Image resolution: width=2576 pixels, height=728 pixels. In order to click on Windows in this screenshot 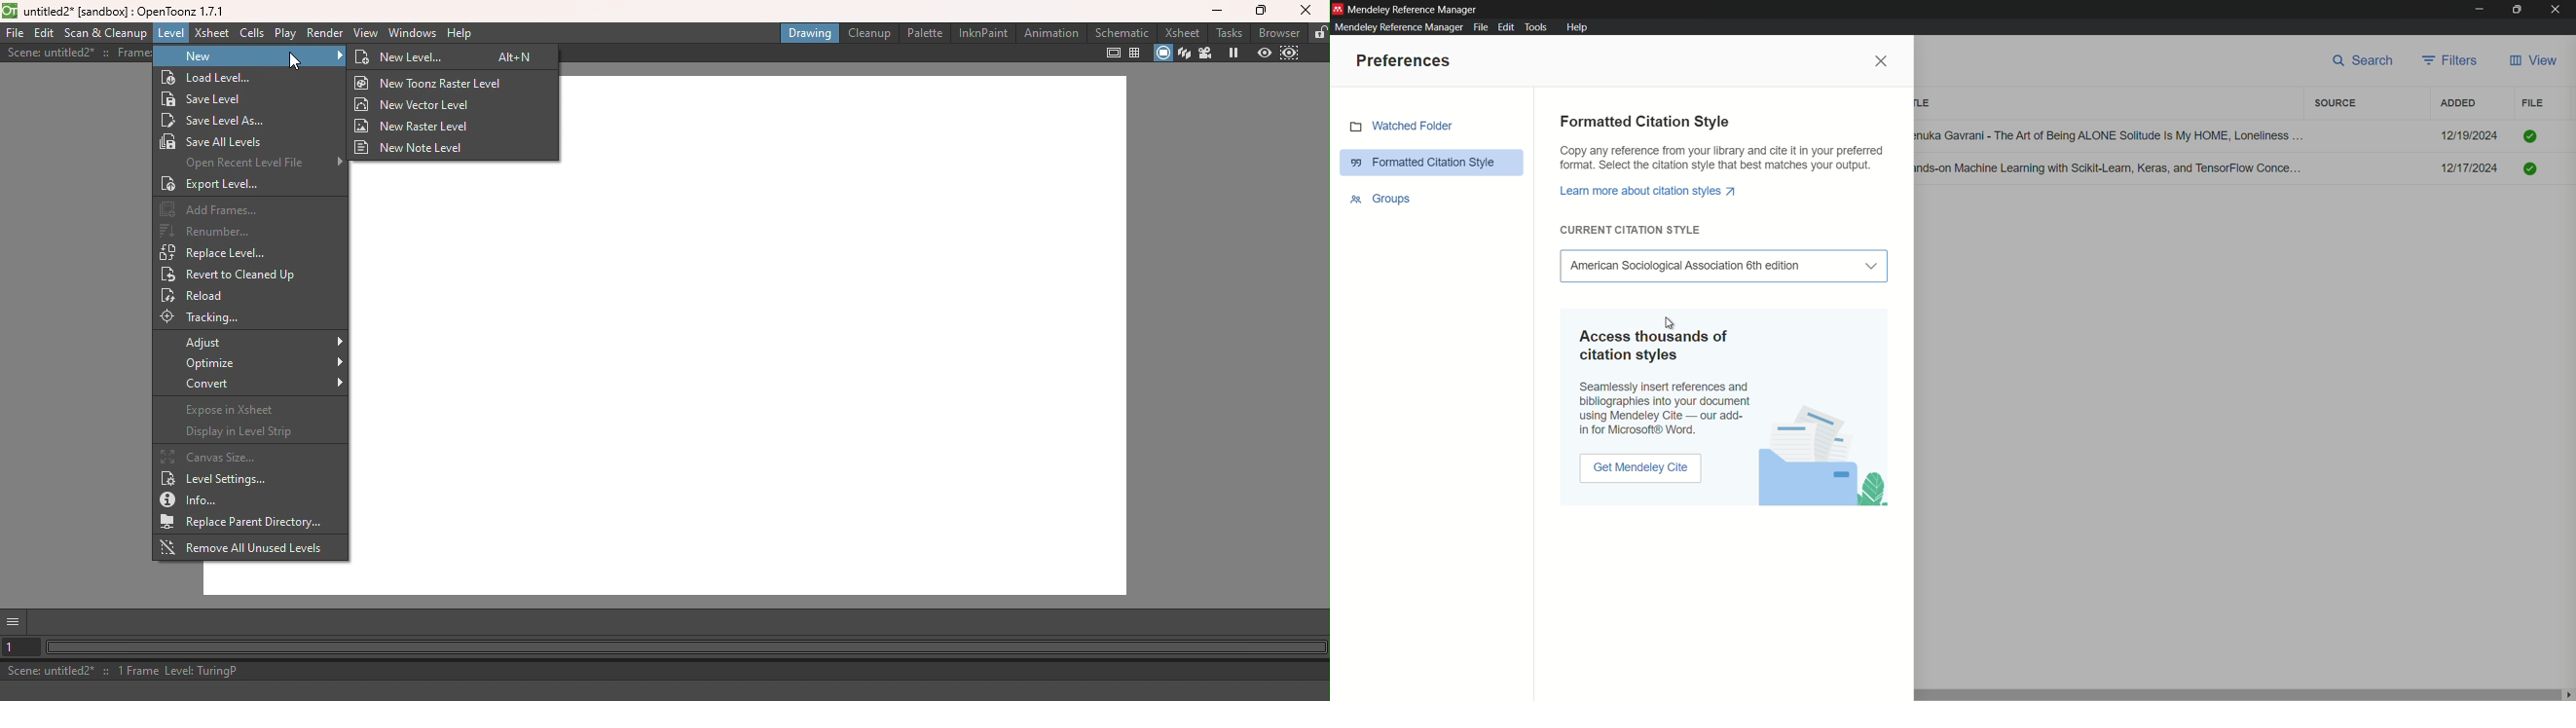, I will do `click(414, 33)`.